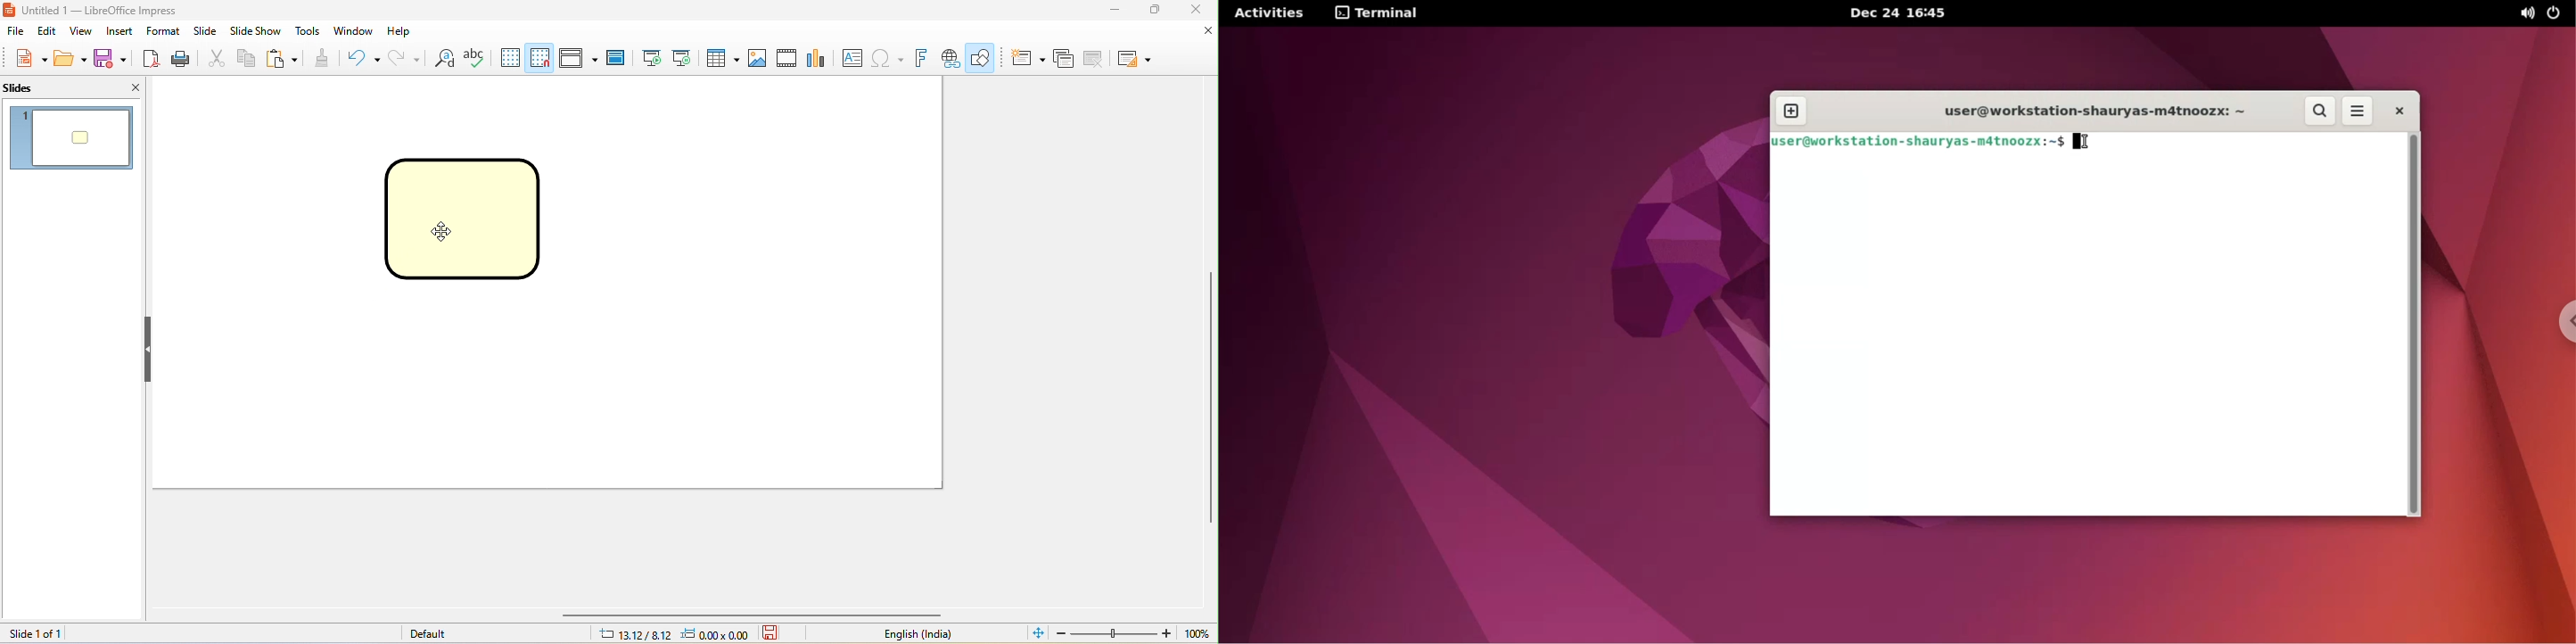 The height and width of the screenshot is (644, 2576). Describe the element at coordinates (1134, 633) in the screenshot. I see `zoom` at that location.